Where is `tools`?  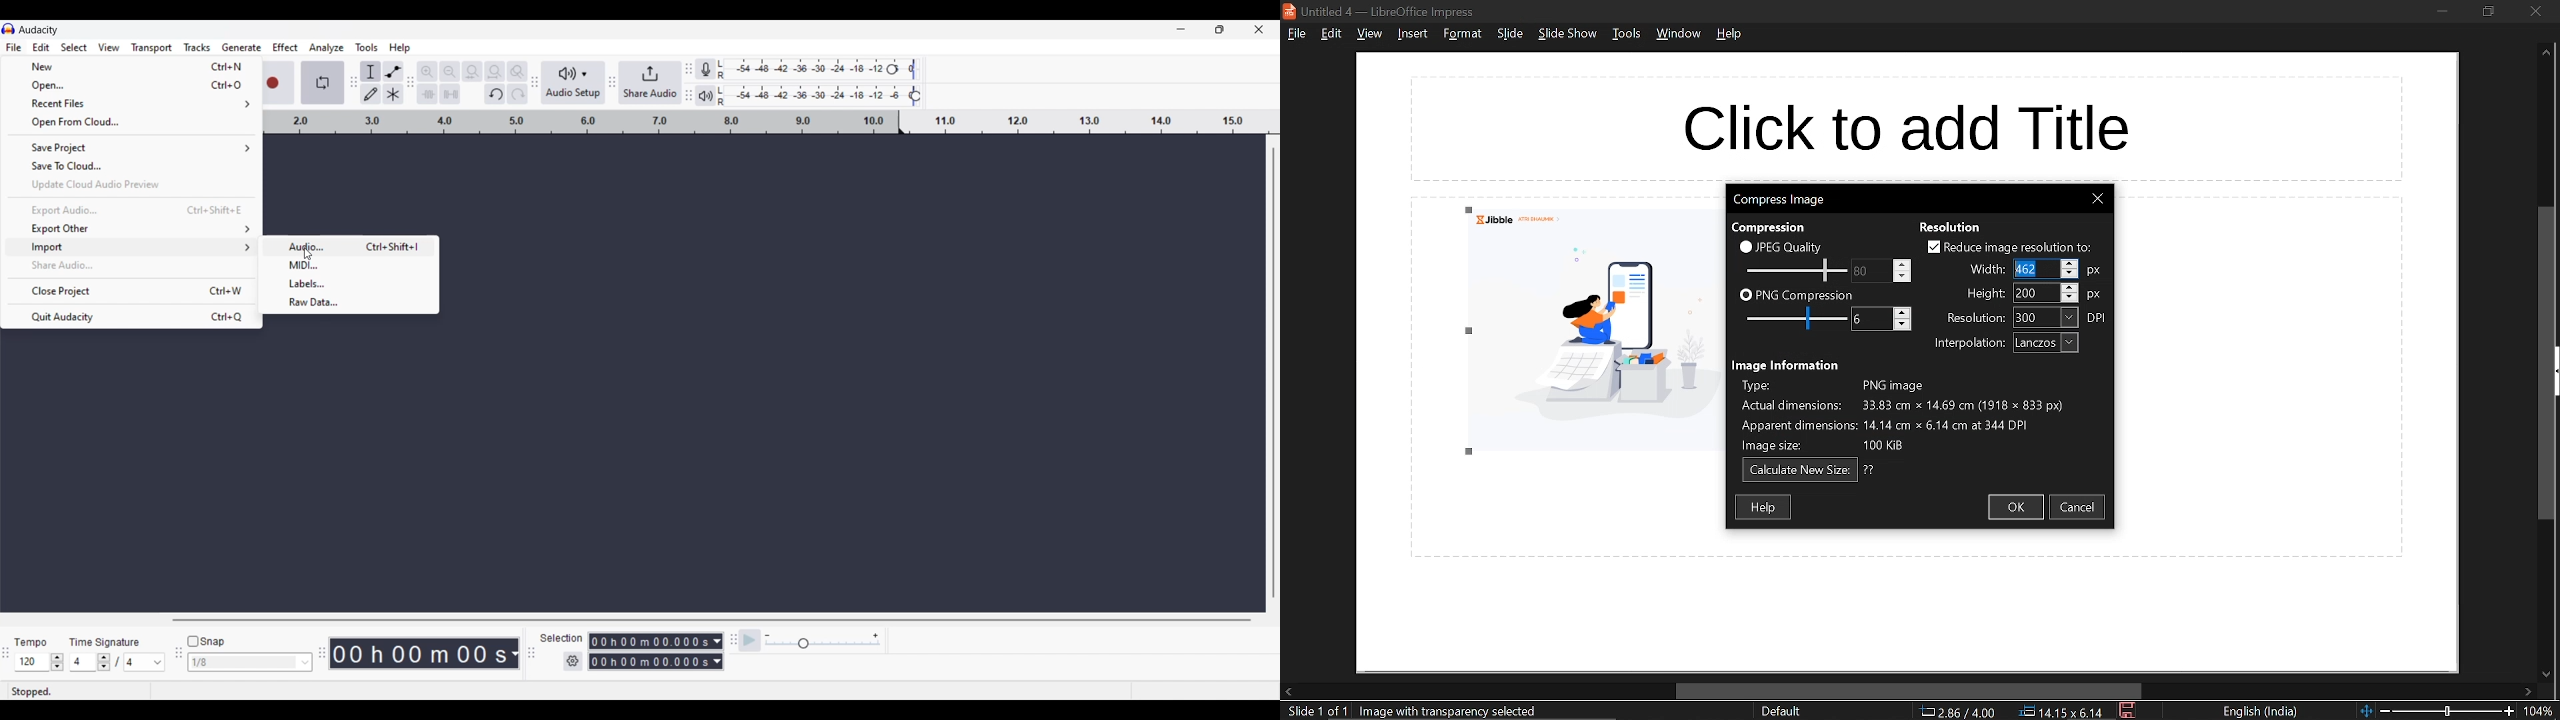
tools is located at coordinates (1626, 33).